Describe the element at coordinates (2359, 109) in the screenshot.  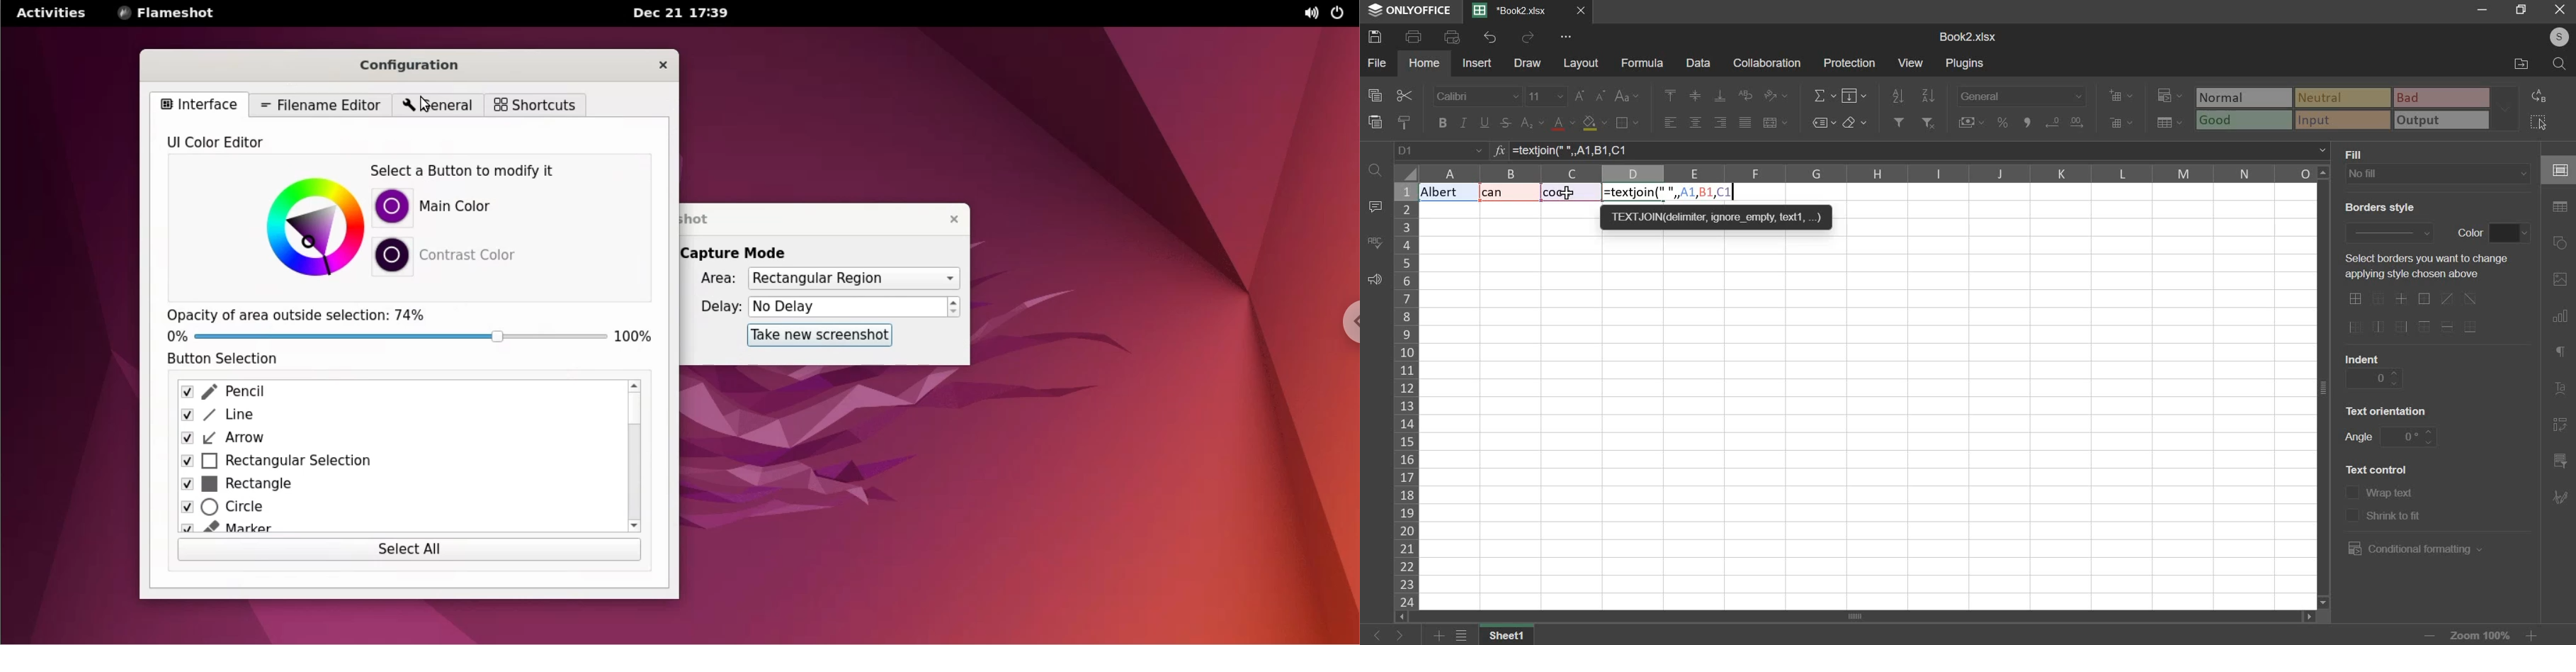
I see `type` at that location.